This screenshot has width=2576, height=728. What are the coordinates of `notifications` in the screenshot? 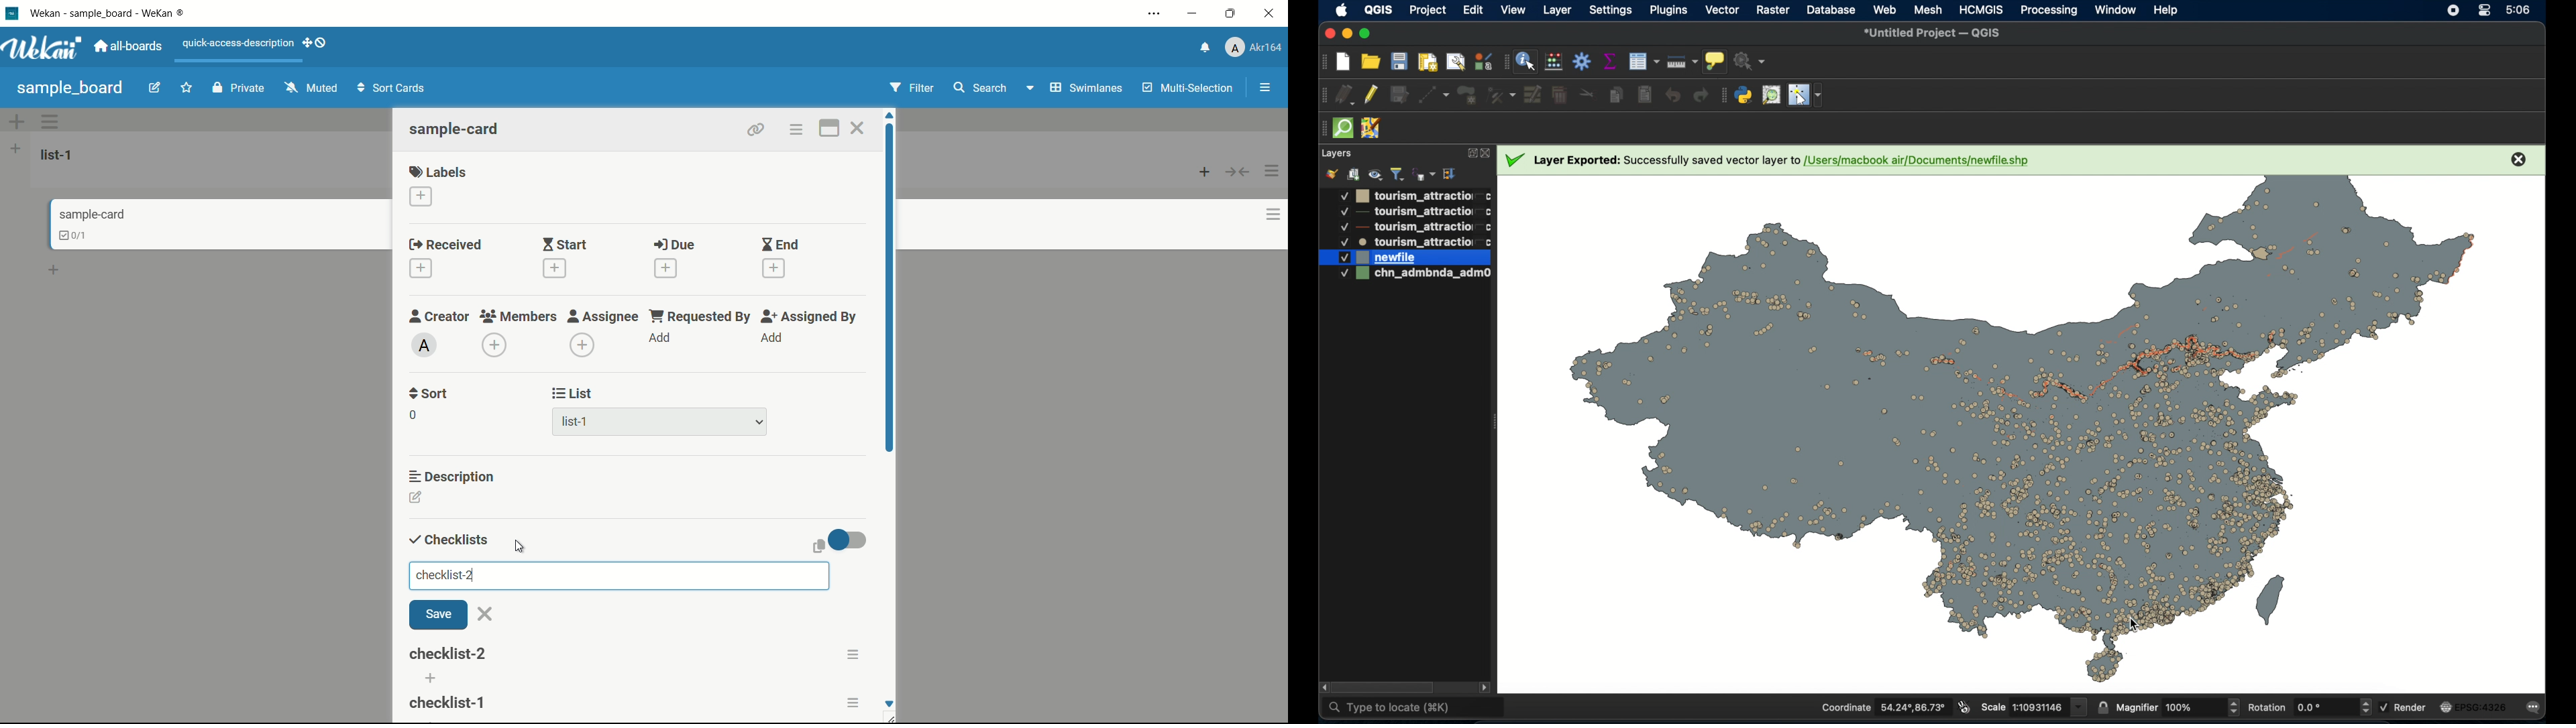 It's located at (1203, 46).